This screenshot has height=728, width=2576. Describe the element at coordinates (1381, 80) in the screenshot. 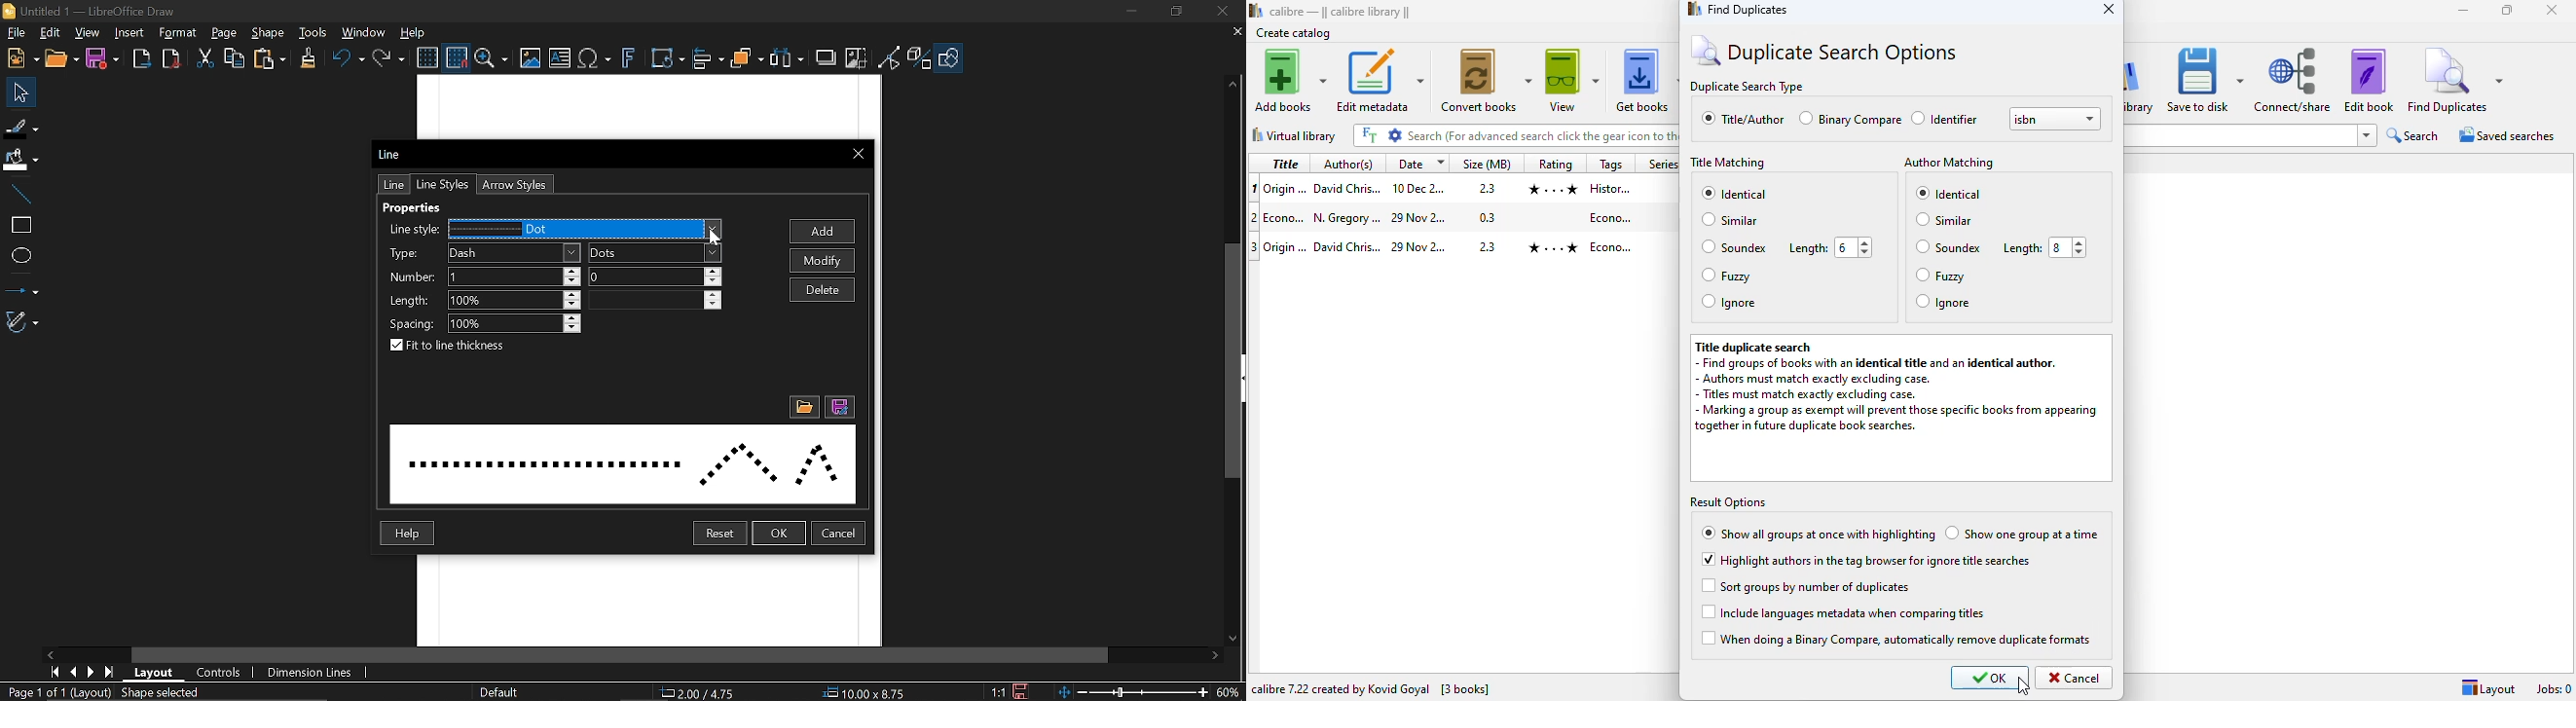

I see `edit metadata` at that location.